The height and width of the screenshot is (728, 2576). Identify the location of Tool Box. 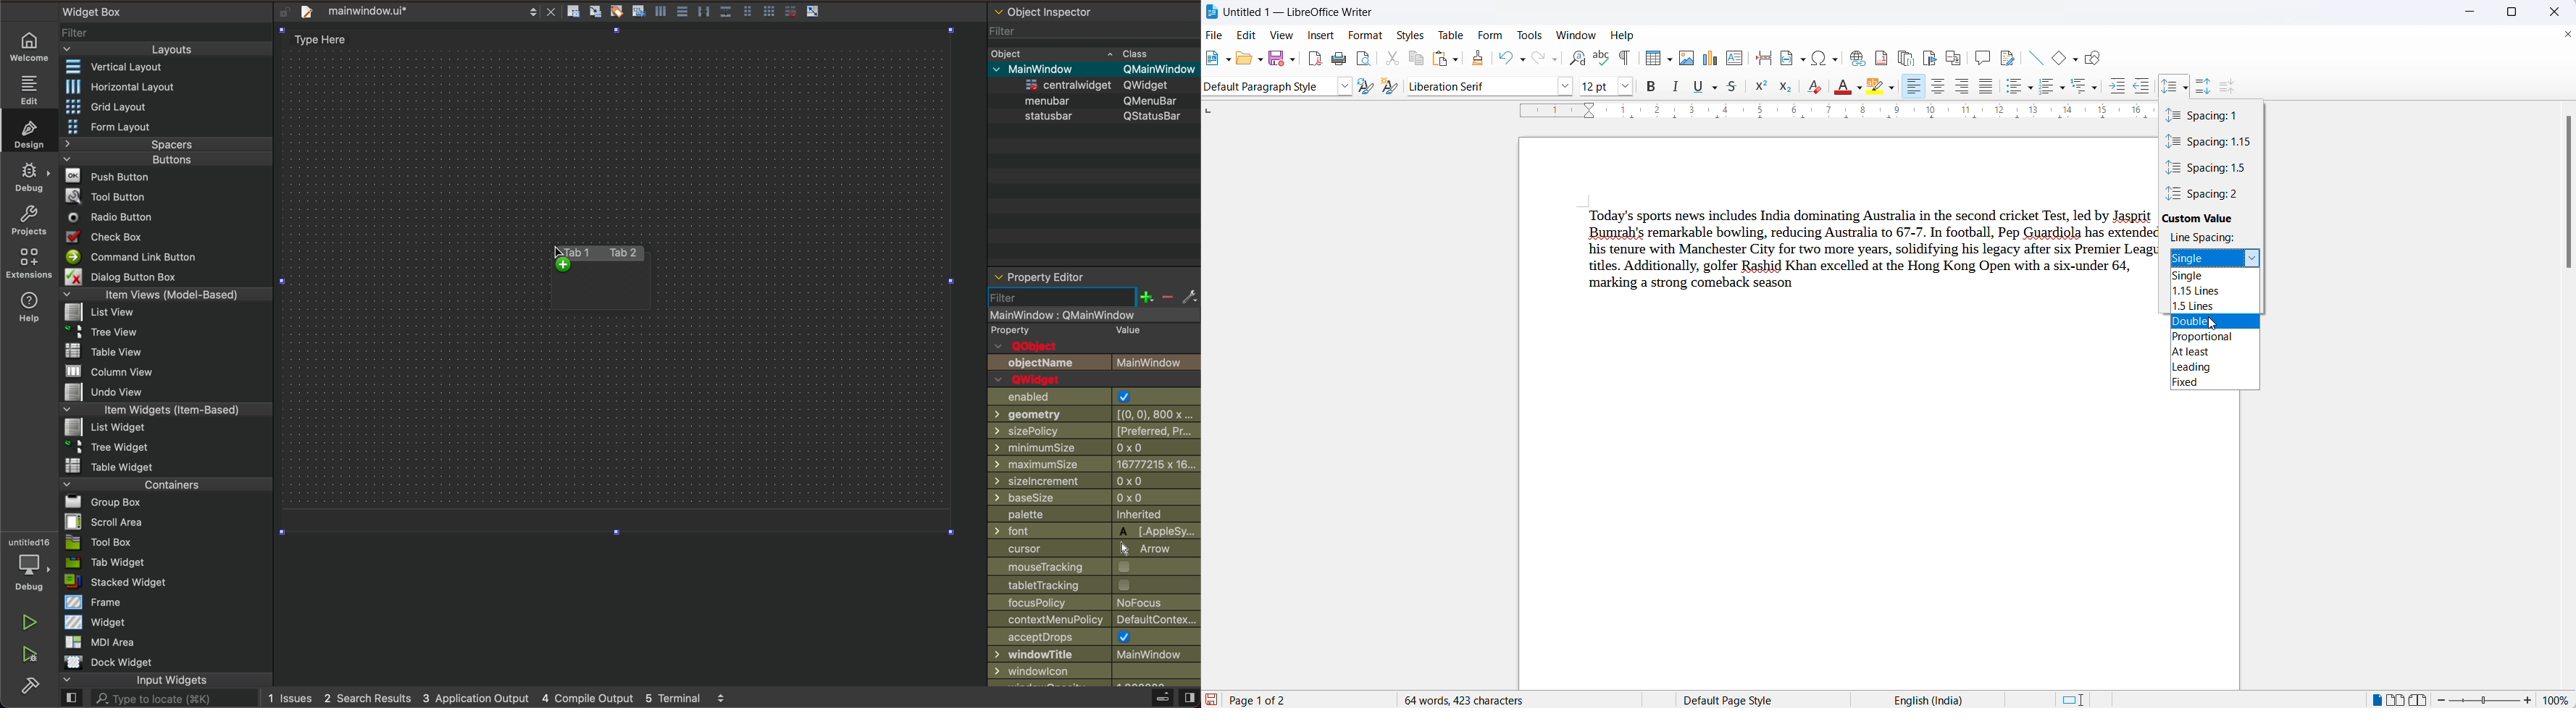
(113, 544).